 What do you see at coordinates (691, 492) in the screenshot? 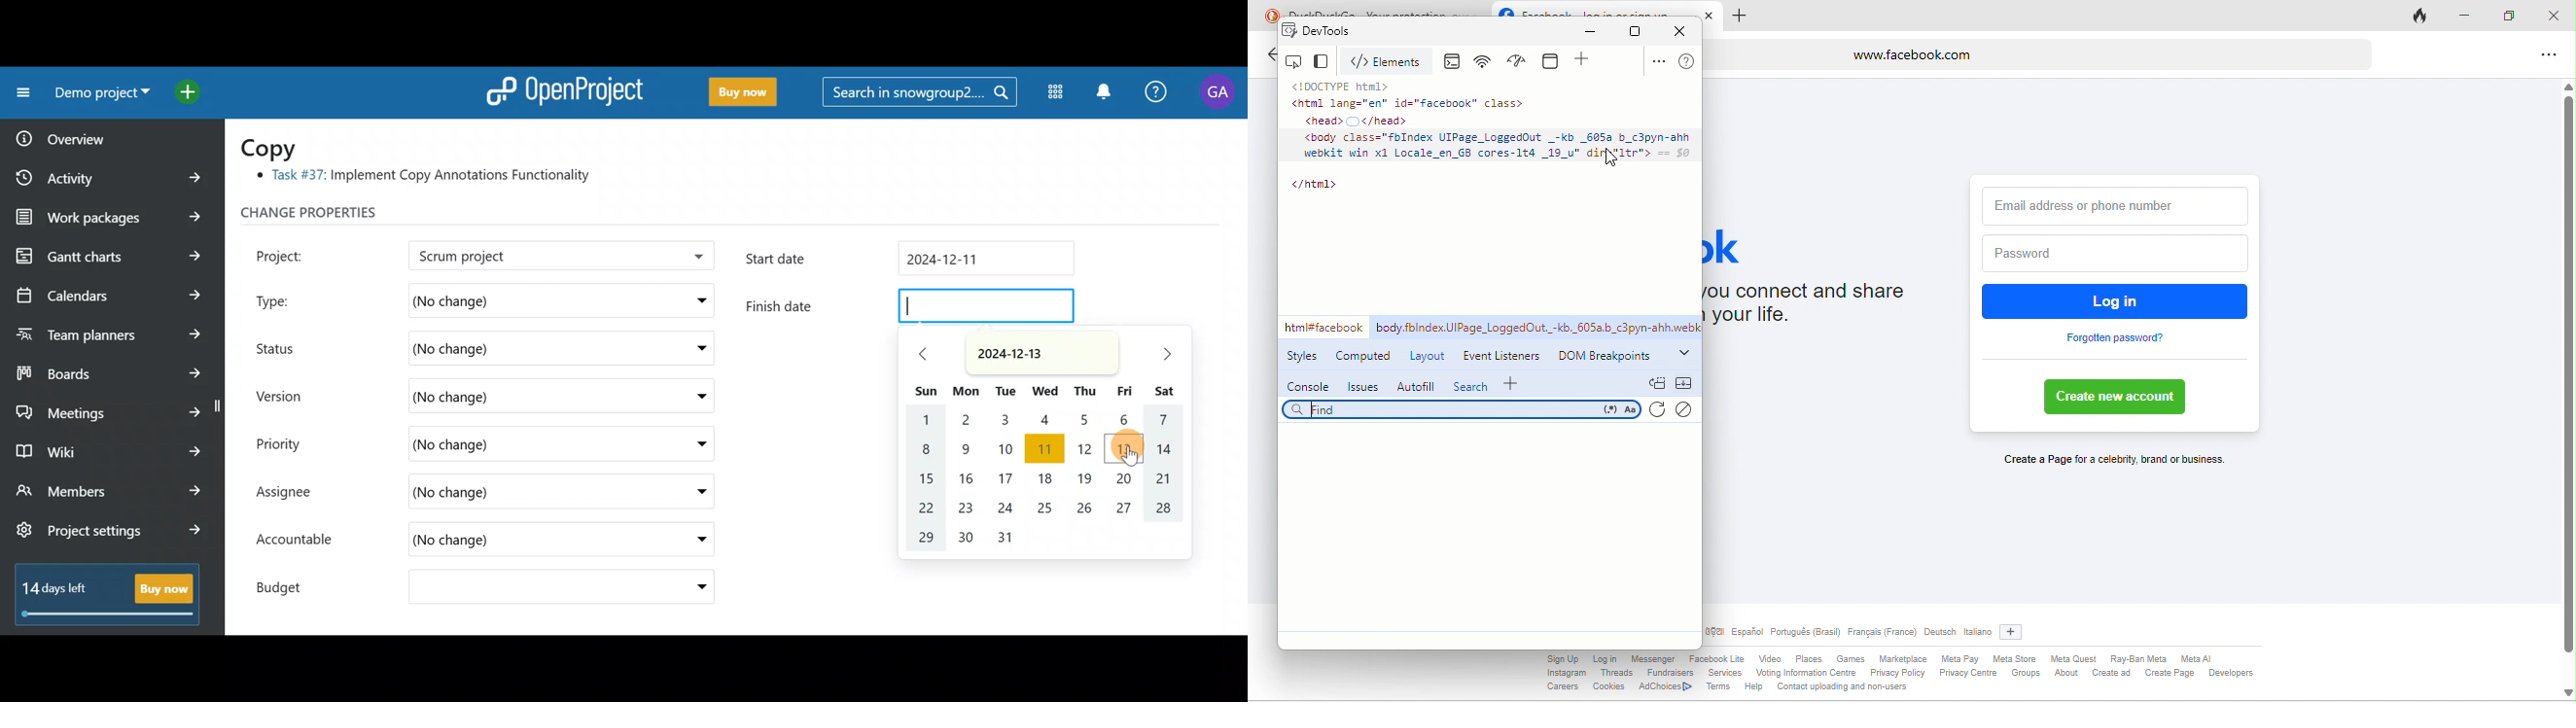
I see `Assignee drop down` at bounding box center [691, 492].